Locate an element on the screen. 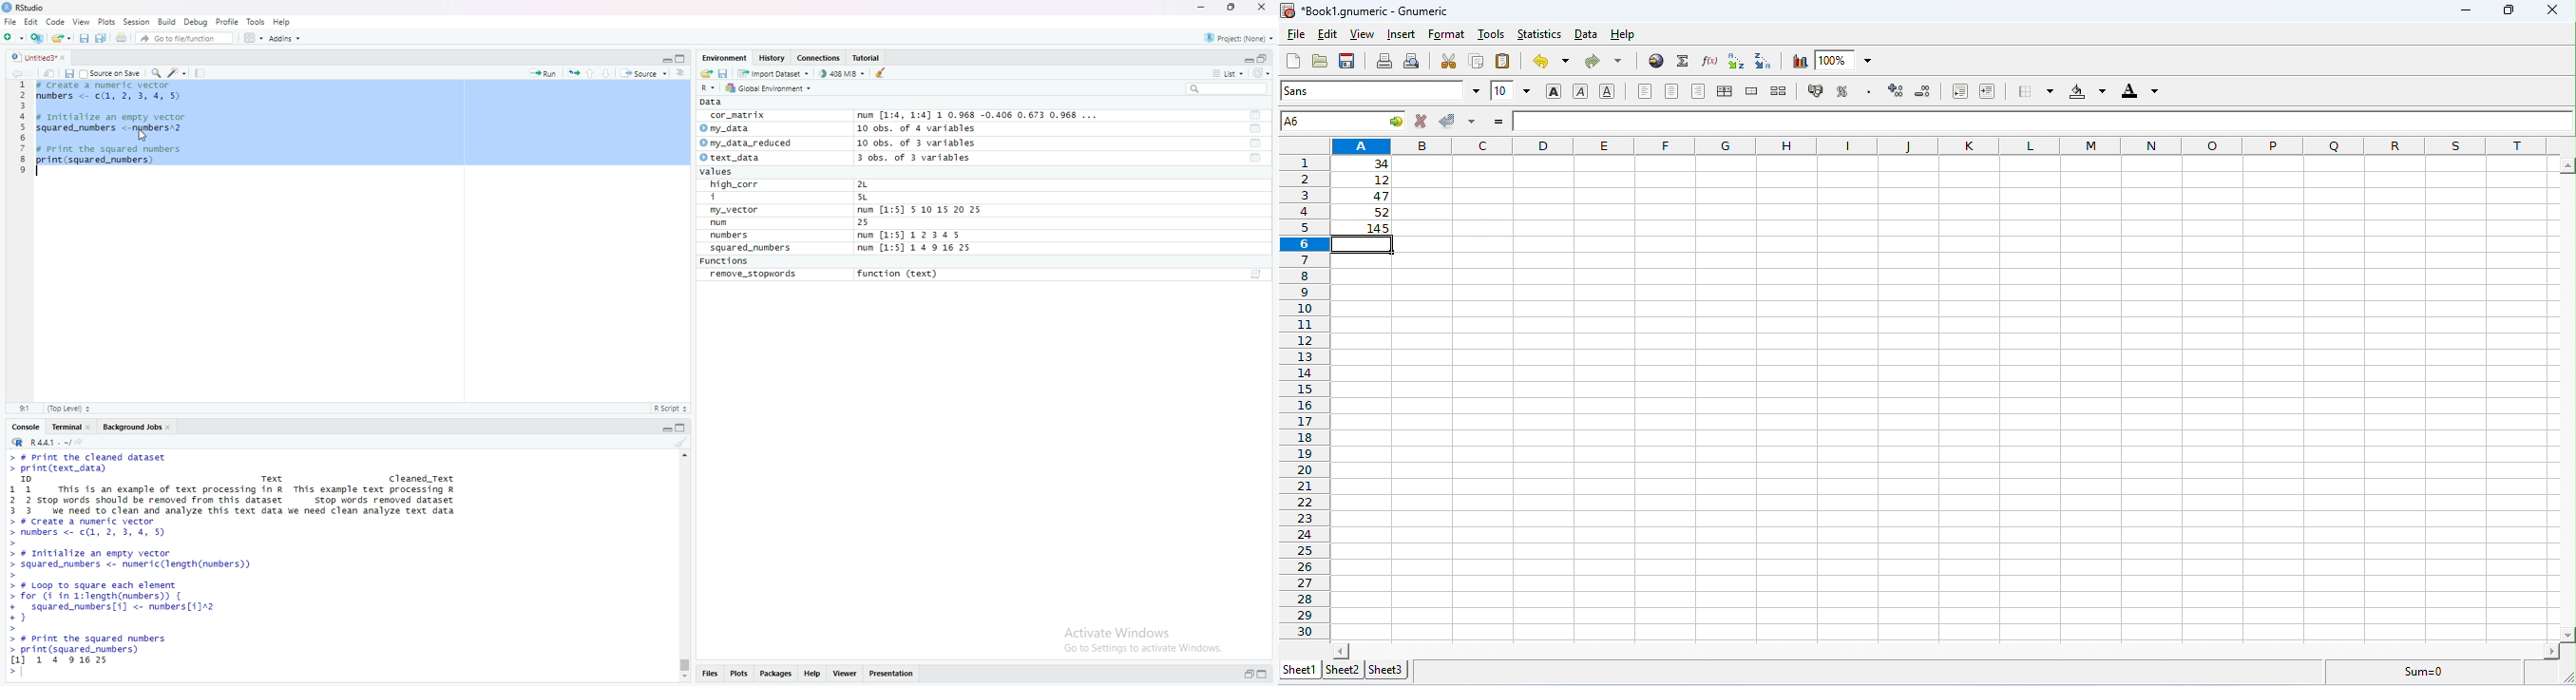  > # print the cleaned dataset> print(text_data)™ Text Cleaned_Text11 This is an example of text processing in R This example text processing R2 2 stop words should be removed from this dataset stop words removed dataset3 3 ve need to clean and analyze this text data We need clean analyze text data> # Create a numeric vector> numbers <- c(1, 2, 3, 4, 5)> # Initialize an empty vector> squared_numbers <- numer ic(length(numbers))> # Loop To square each element> for (i in 1:length(numbers)) {+ squared_numbers[i] <- nunbers[i12+}> # print the squared numbers> print(squared_numbers)1] 1 4 9 16 25 > is located at coordinates (240, 565).